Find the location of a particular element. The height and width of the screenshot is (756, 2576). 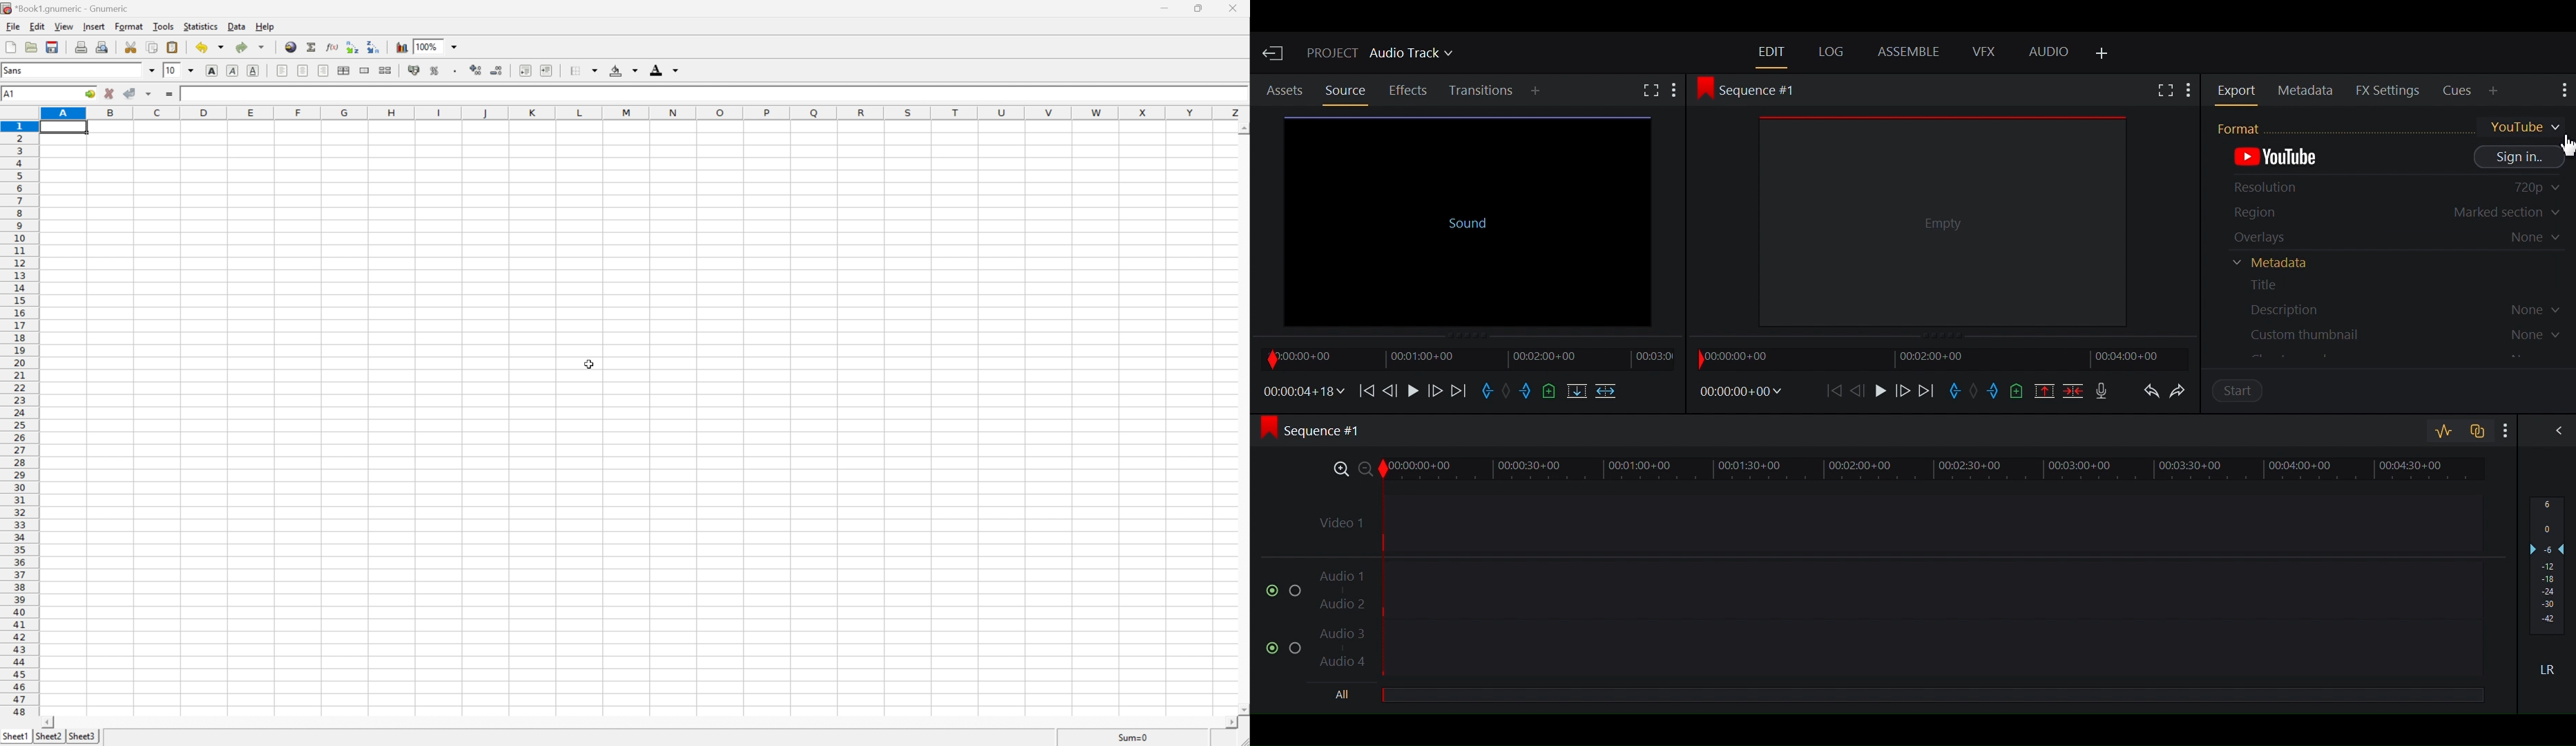

Cut selection is located at coordinates (133, 46).